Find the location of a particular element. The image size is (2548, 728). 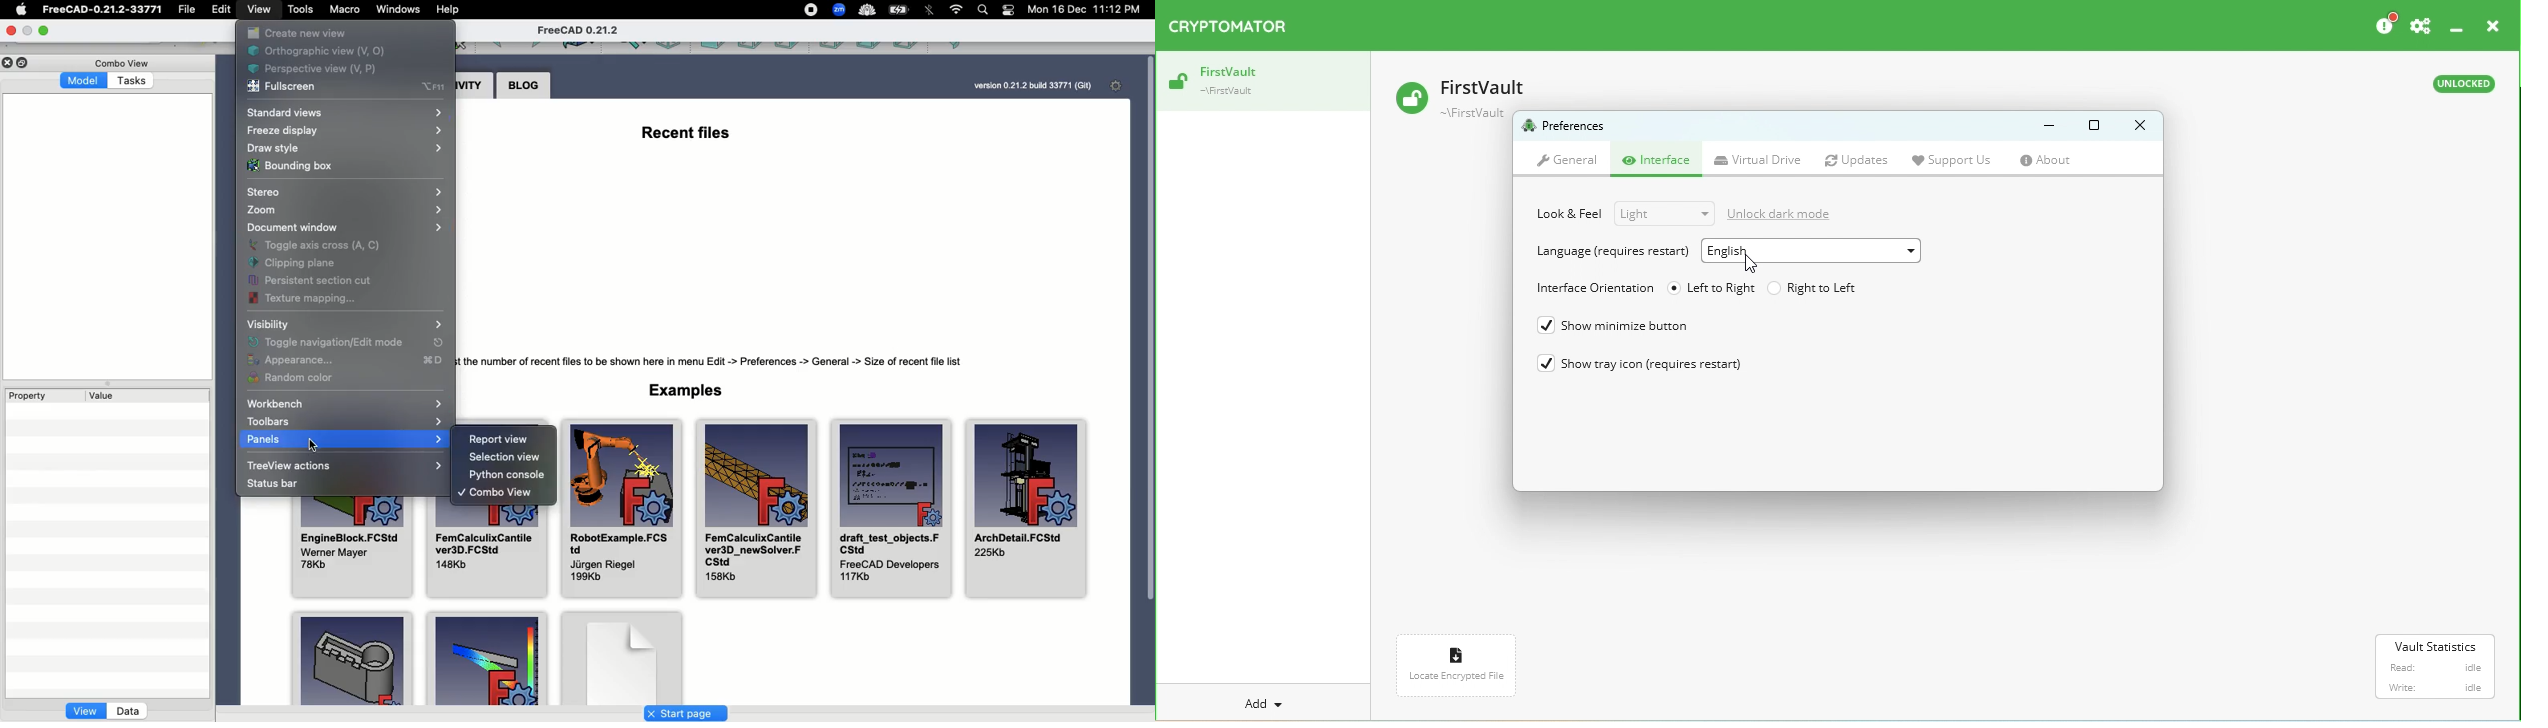

draft_test_objects.FCStd FreeCAD Developers 117Kb is located at coordinates (890, 511).